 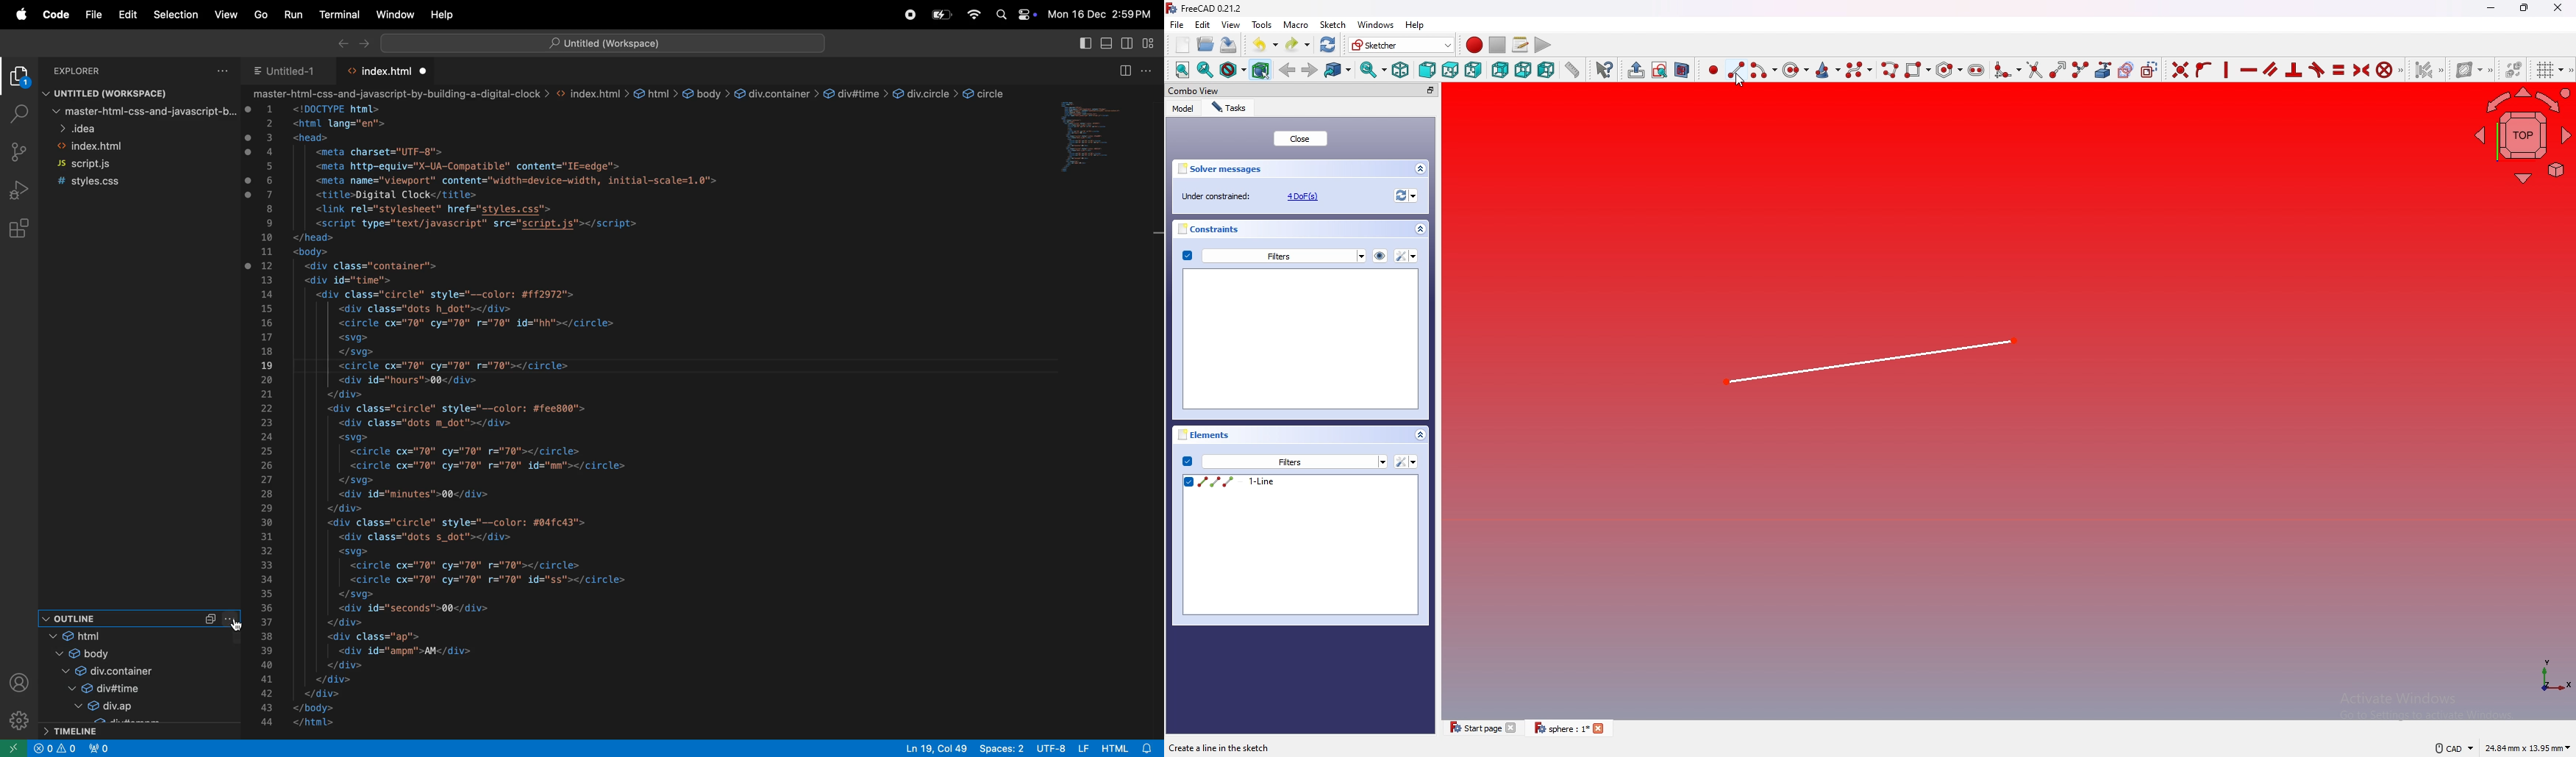 What do you see at coordinates (1288, 68) in the screenshot?
I see `Back` at bounding box center [1288, 68].